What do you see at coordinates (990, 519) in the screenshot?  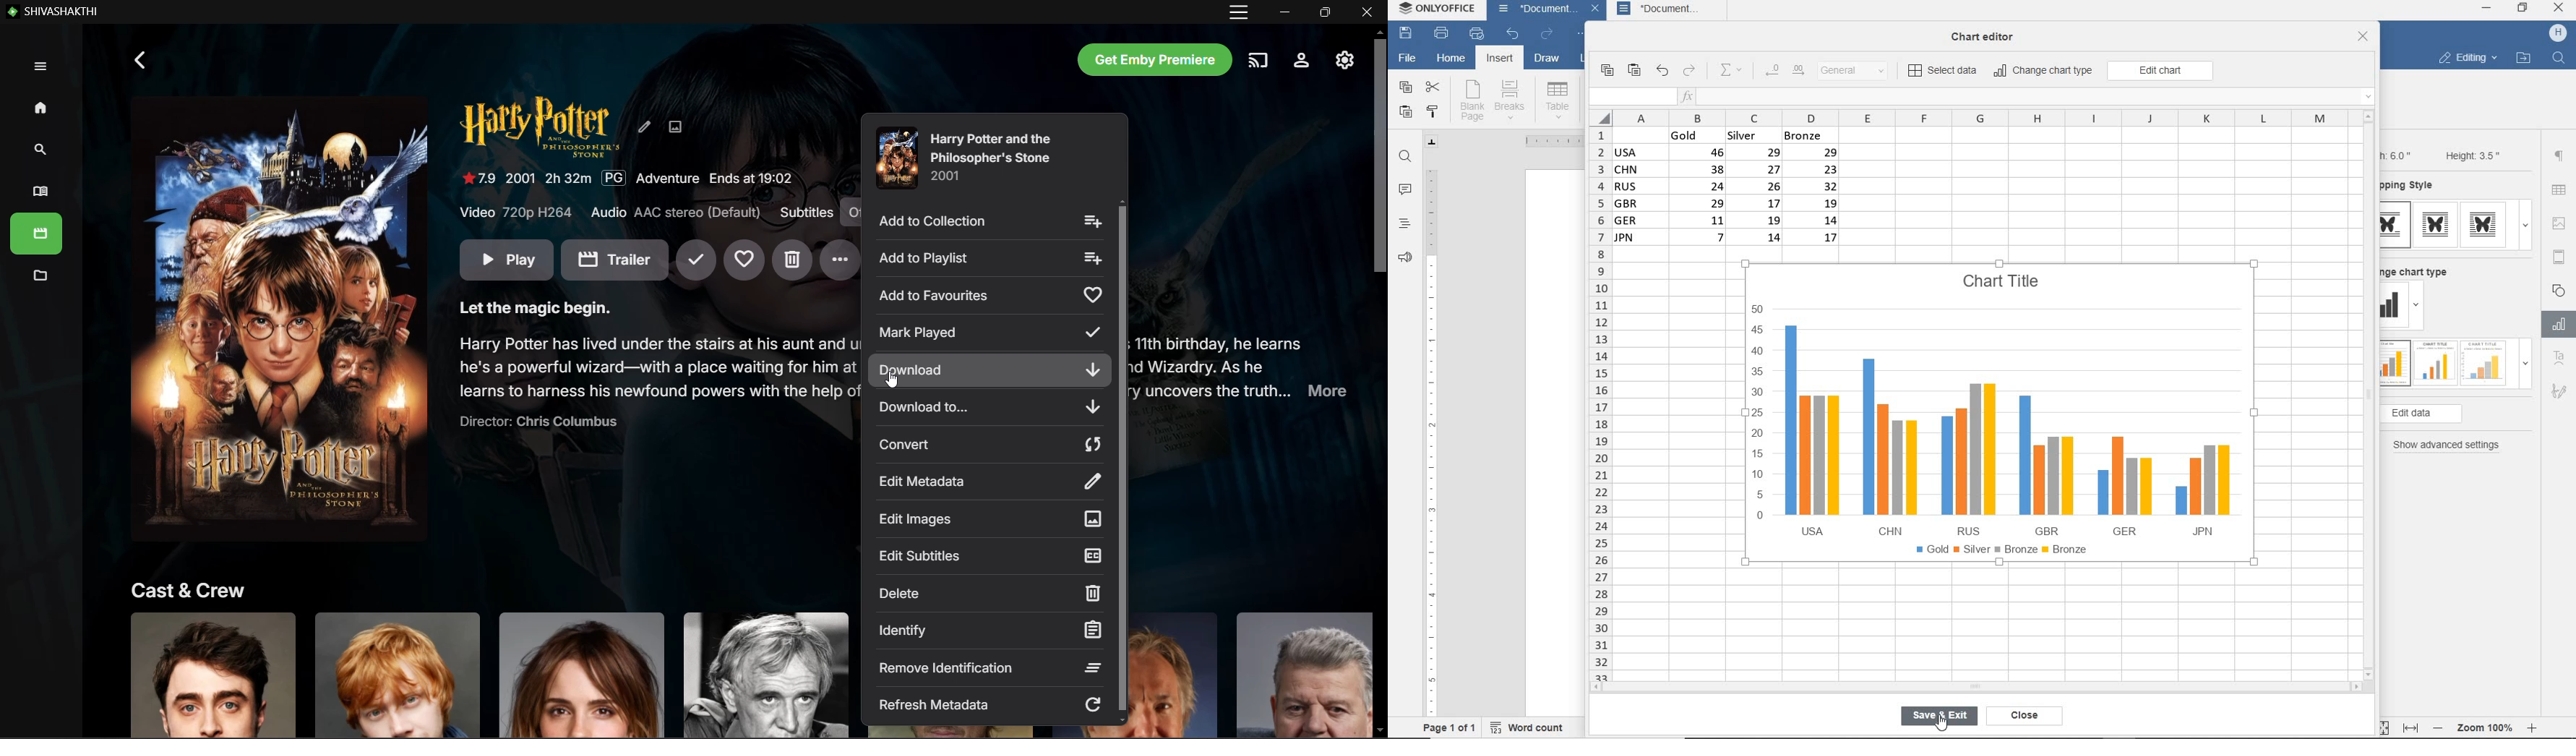 I see `Edit Images` at bounding box center [990, 519].